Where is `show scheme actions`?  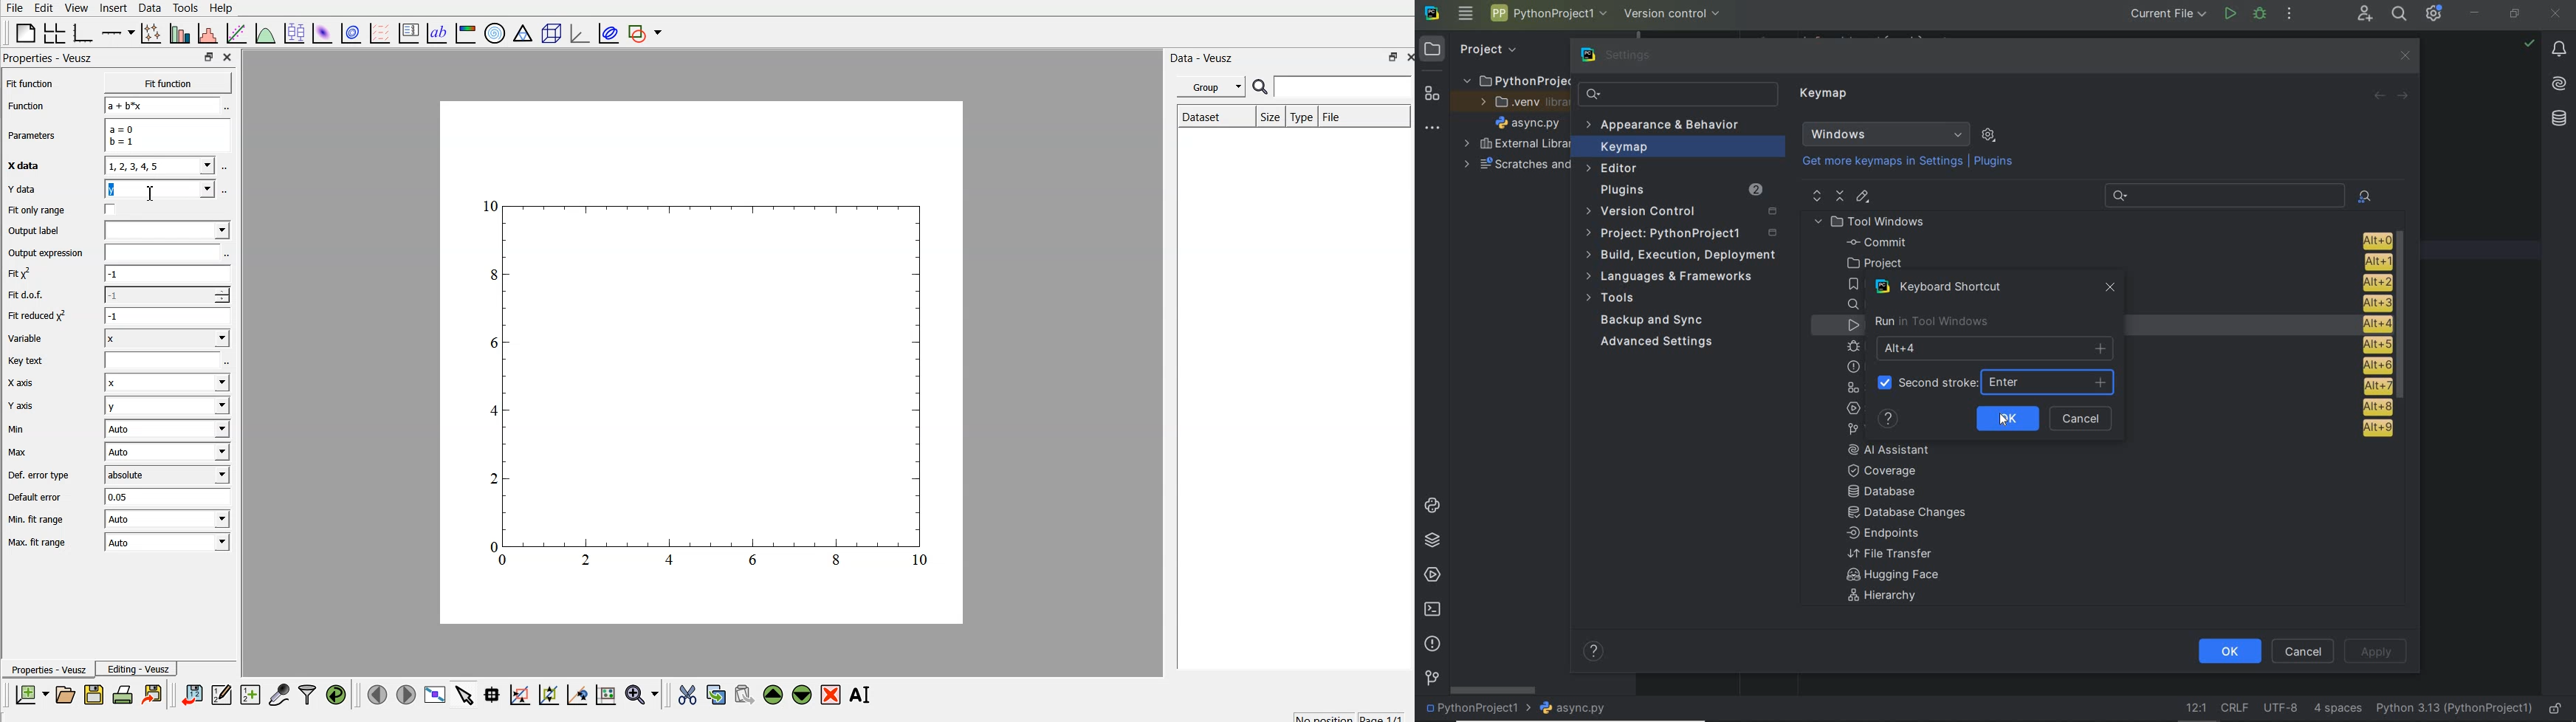
show scheme actions is located at coordinates (1989, 134).